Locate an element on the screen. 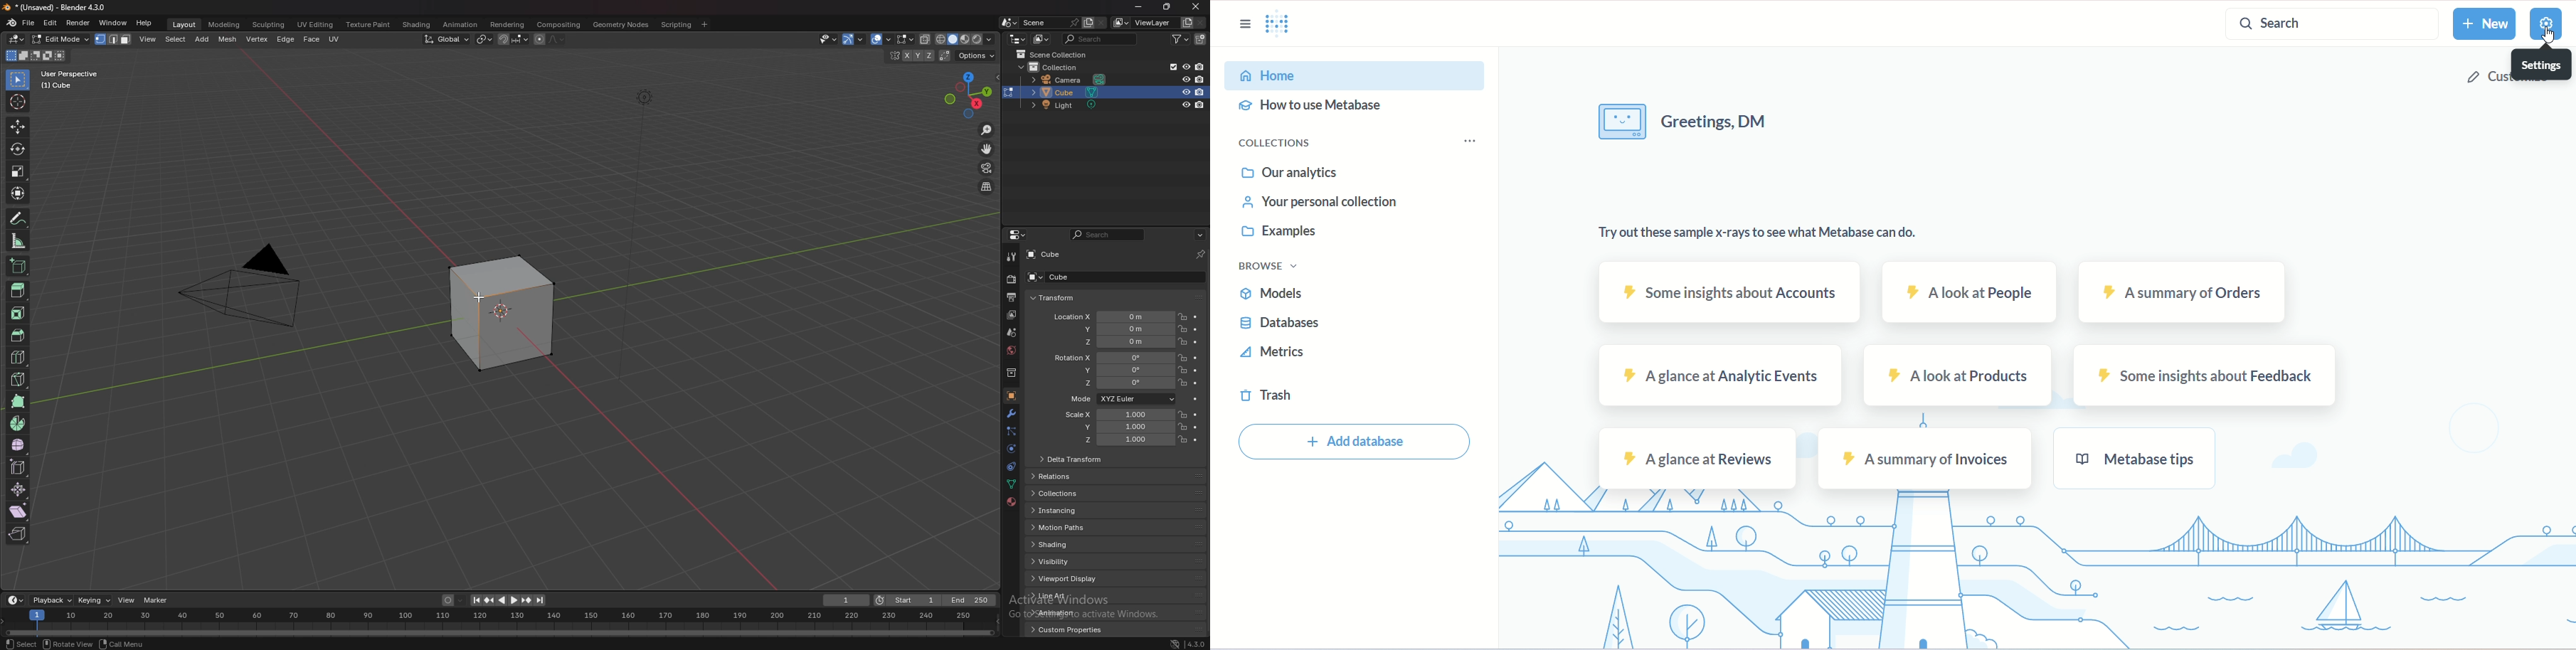 The height and width of the screenshot is (672, 2576). our analytics is located at coordinates (1289, 174).